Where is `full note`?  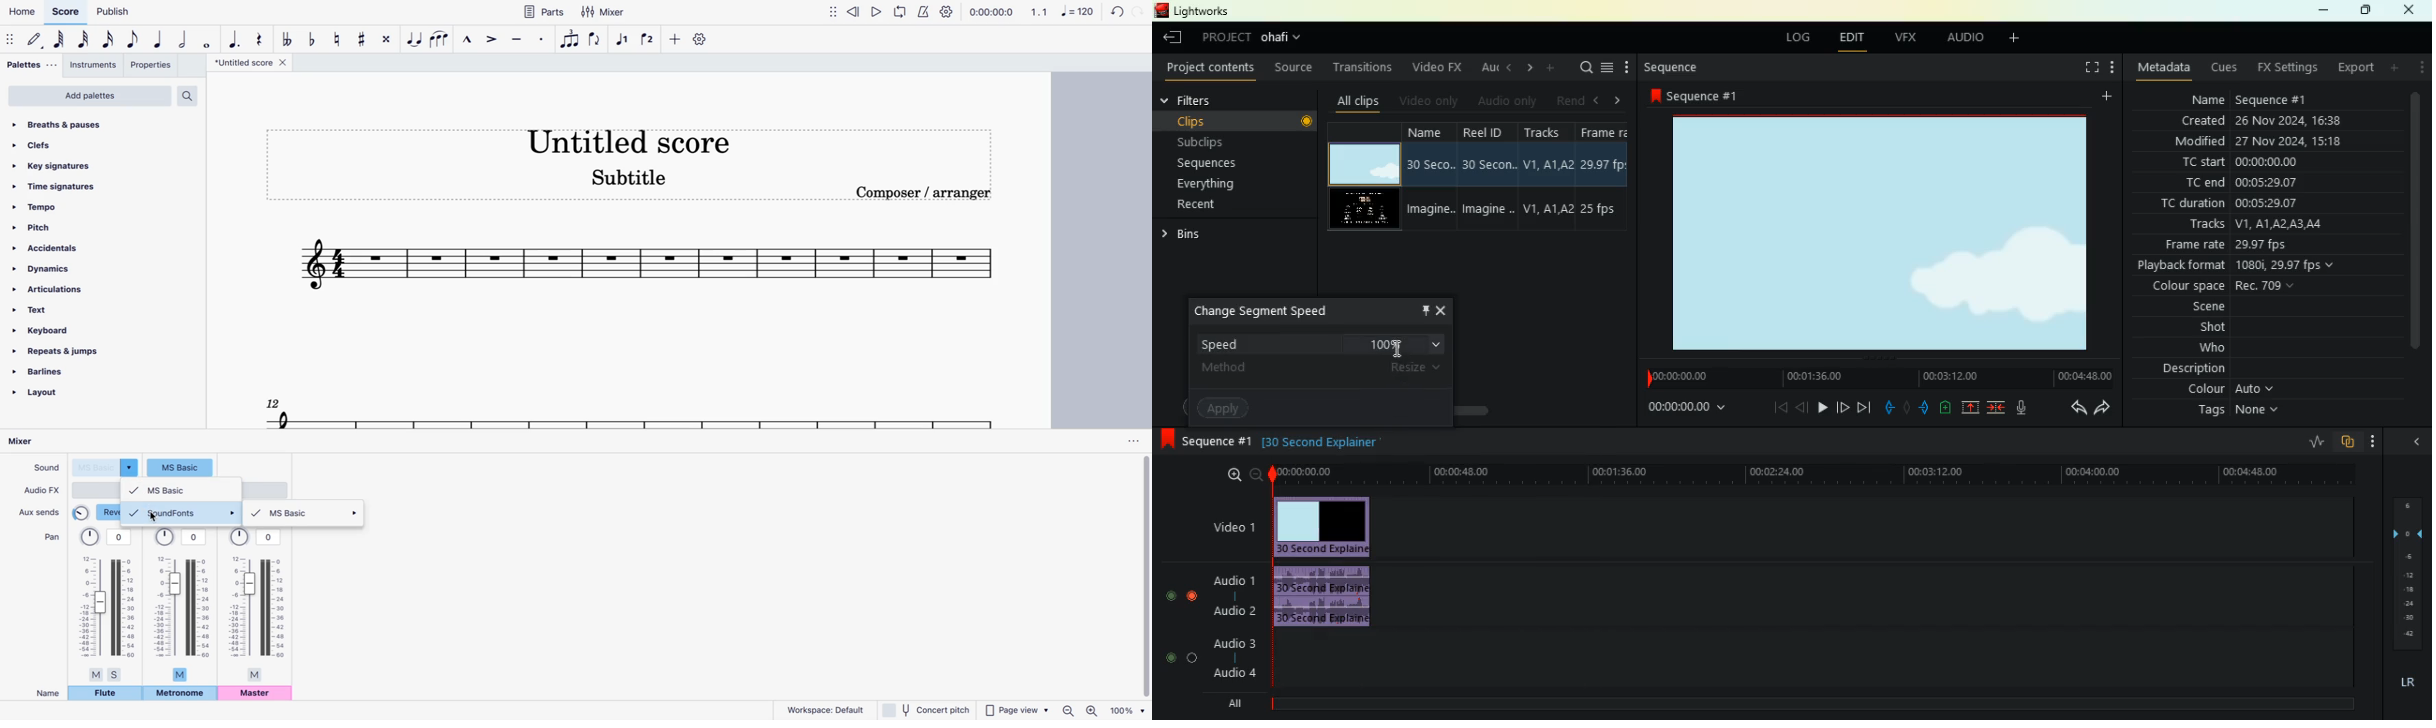 full note is located at coordinates (207, 40).